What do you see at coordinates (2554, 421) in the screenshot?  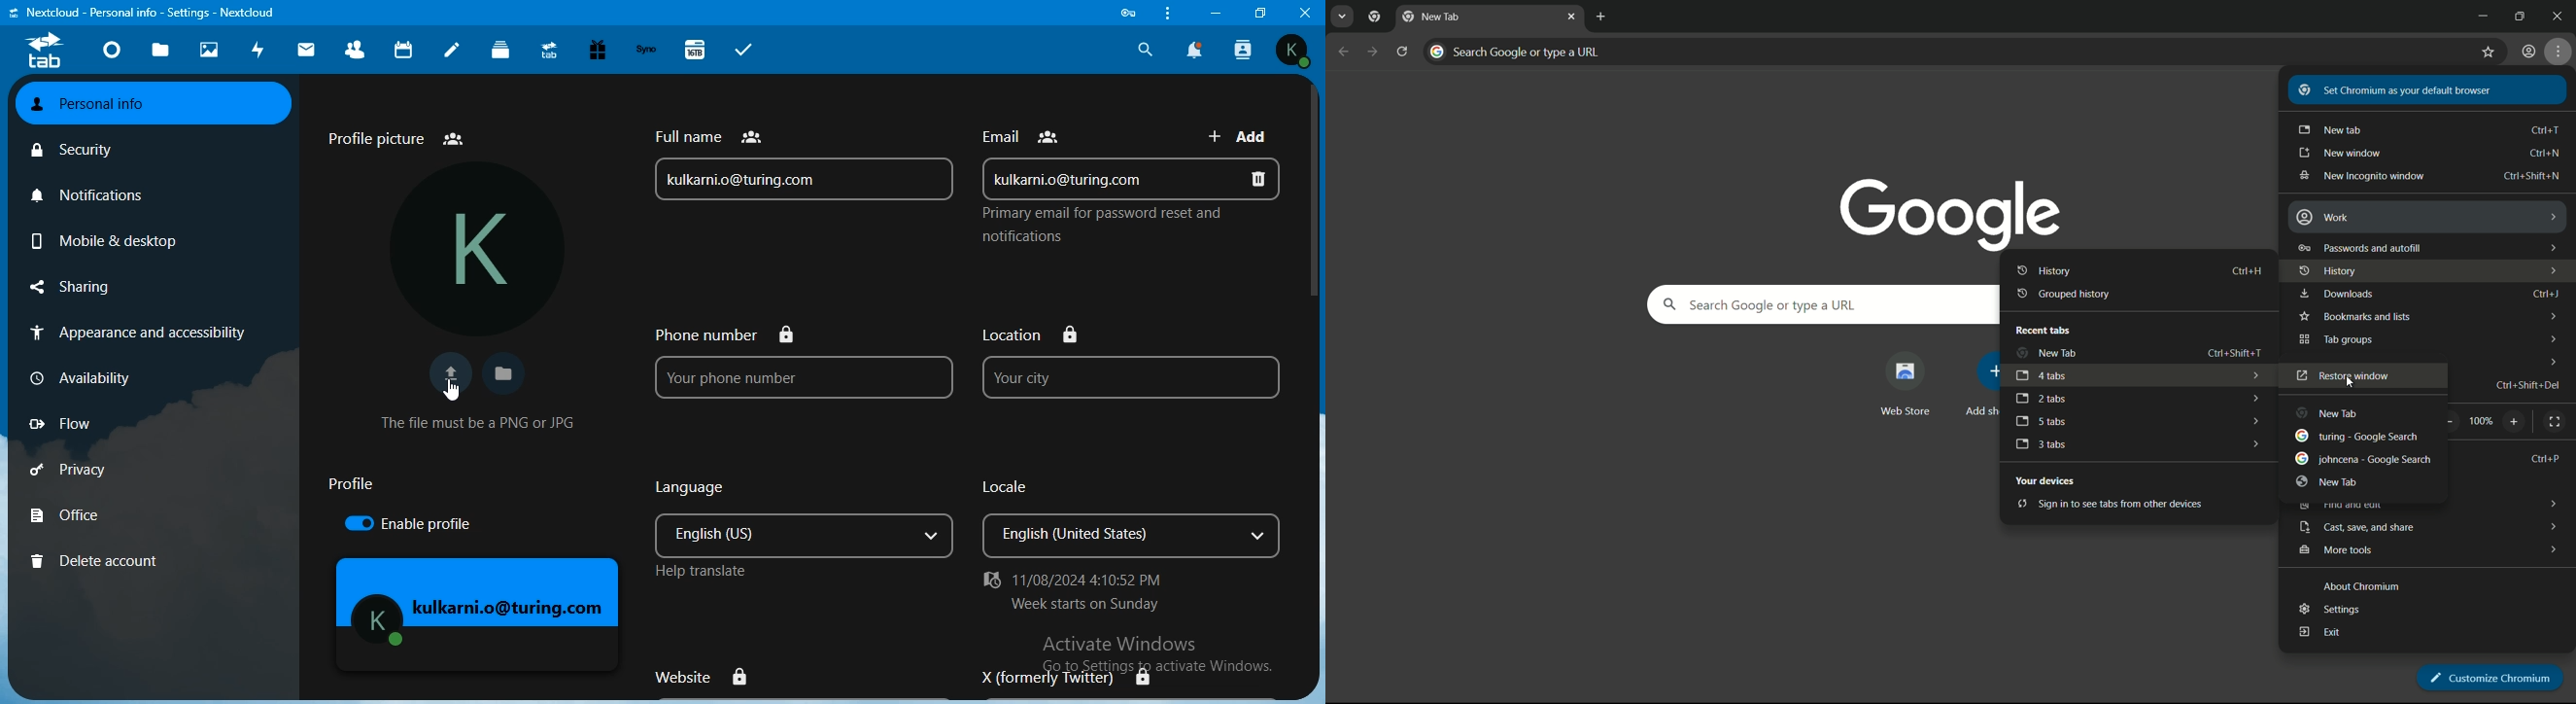 I see `full screen` at bounding box center [2554, 421].